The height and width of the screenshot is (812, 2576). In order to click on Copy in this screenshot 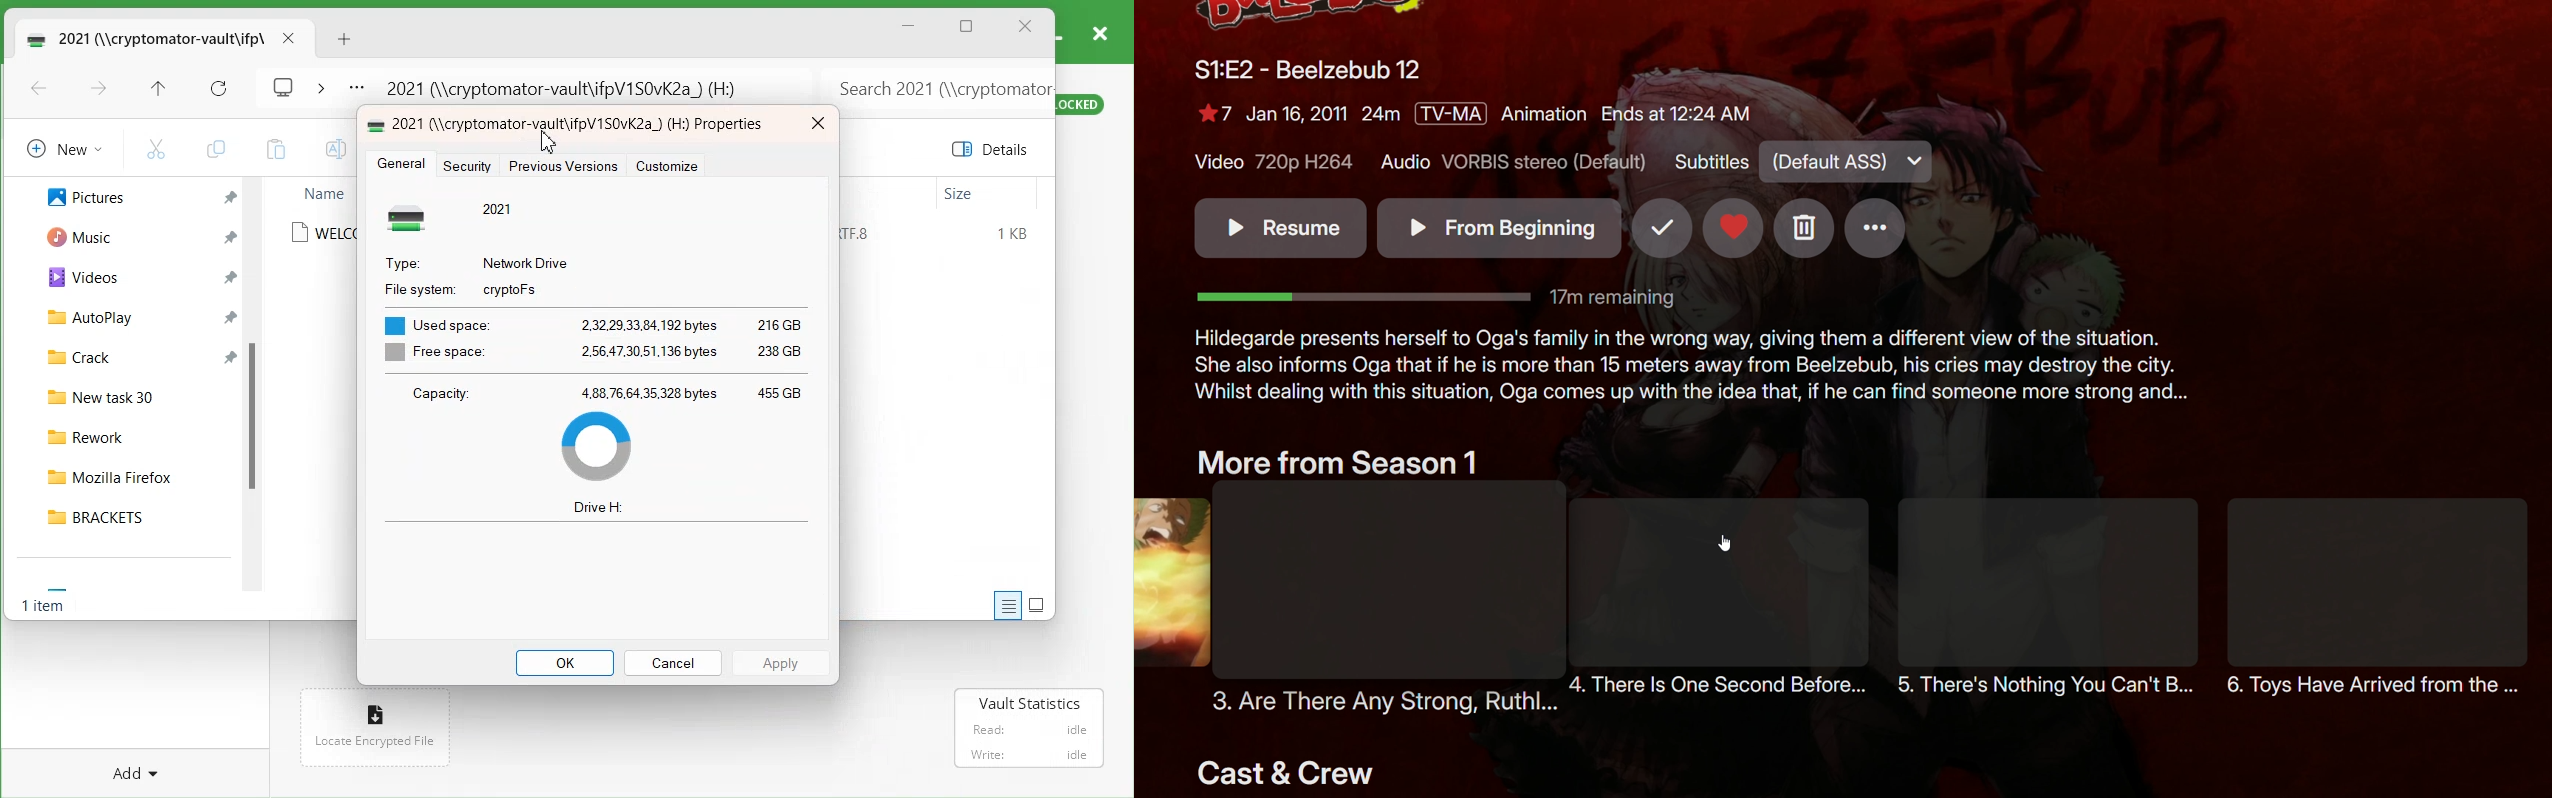, I will do `click(215, 149)`.